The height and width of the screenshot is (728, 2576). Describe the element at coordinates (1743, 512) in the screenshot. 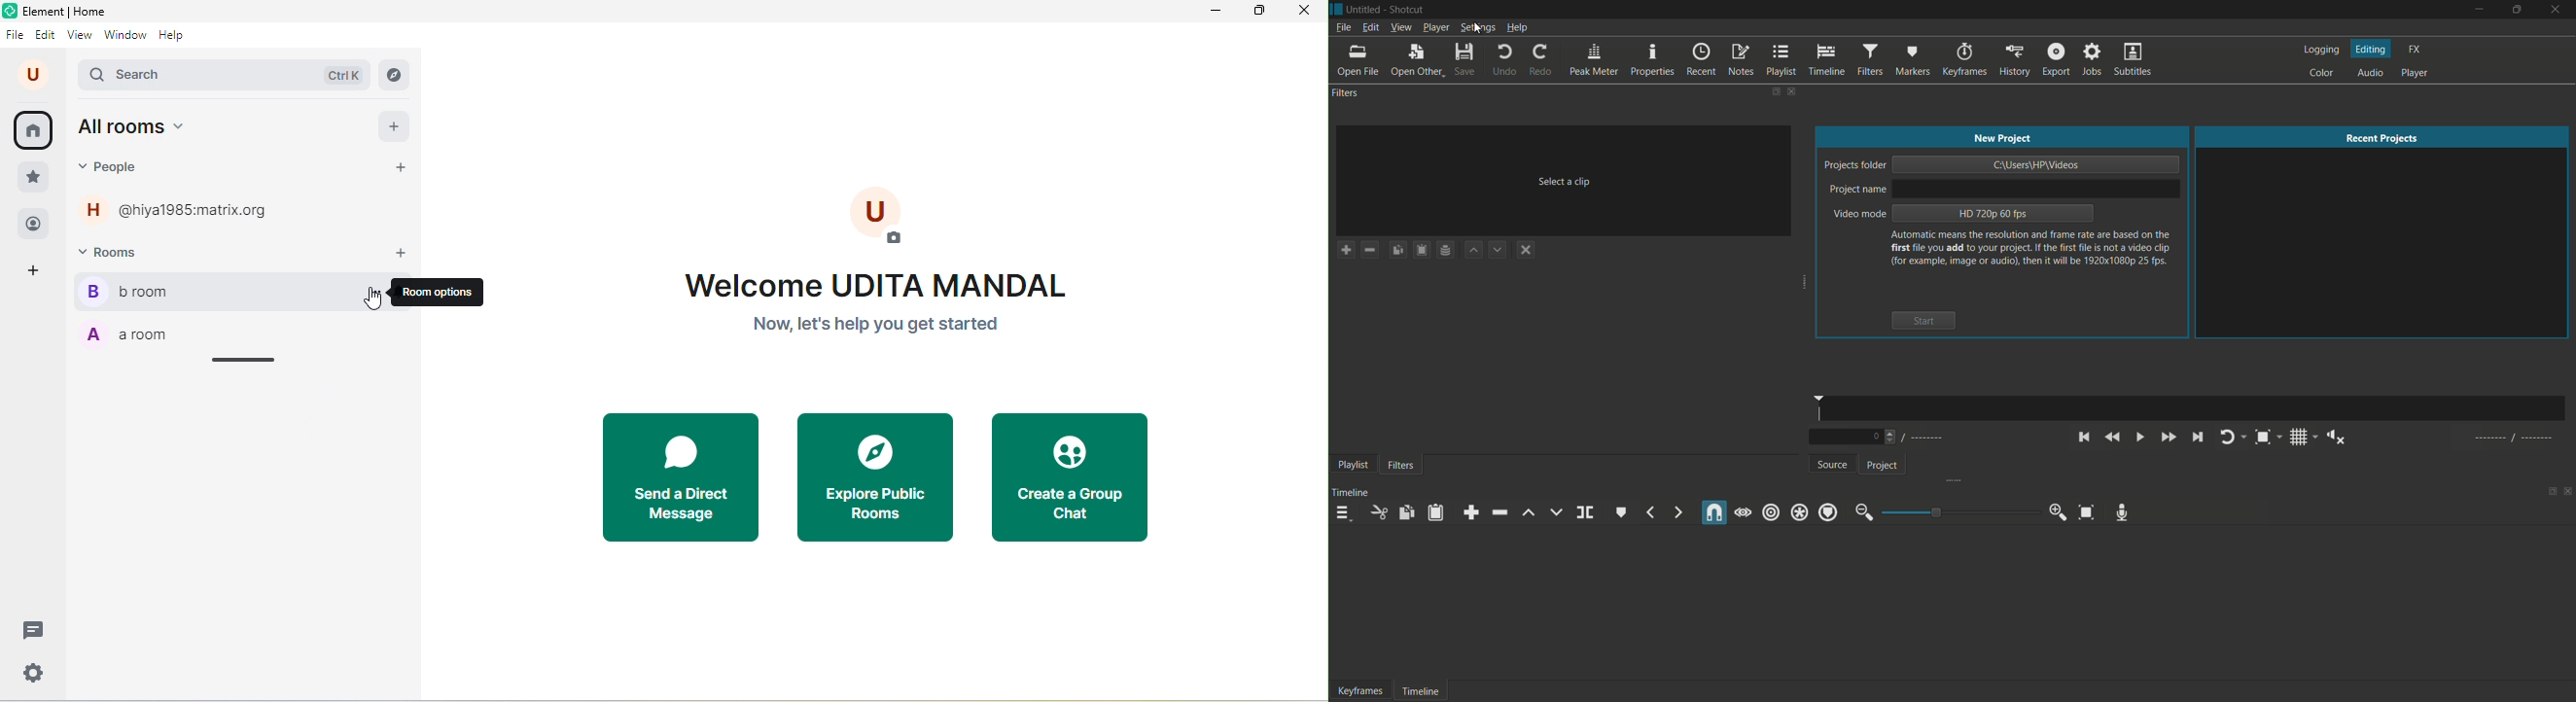

I see `scrub while dragging` at that location.